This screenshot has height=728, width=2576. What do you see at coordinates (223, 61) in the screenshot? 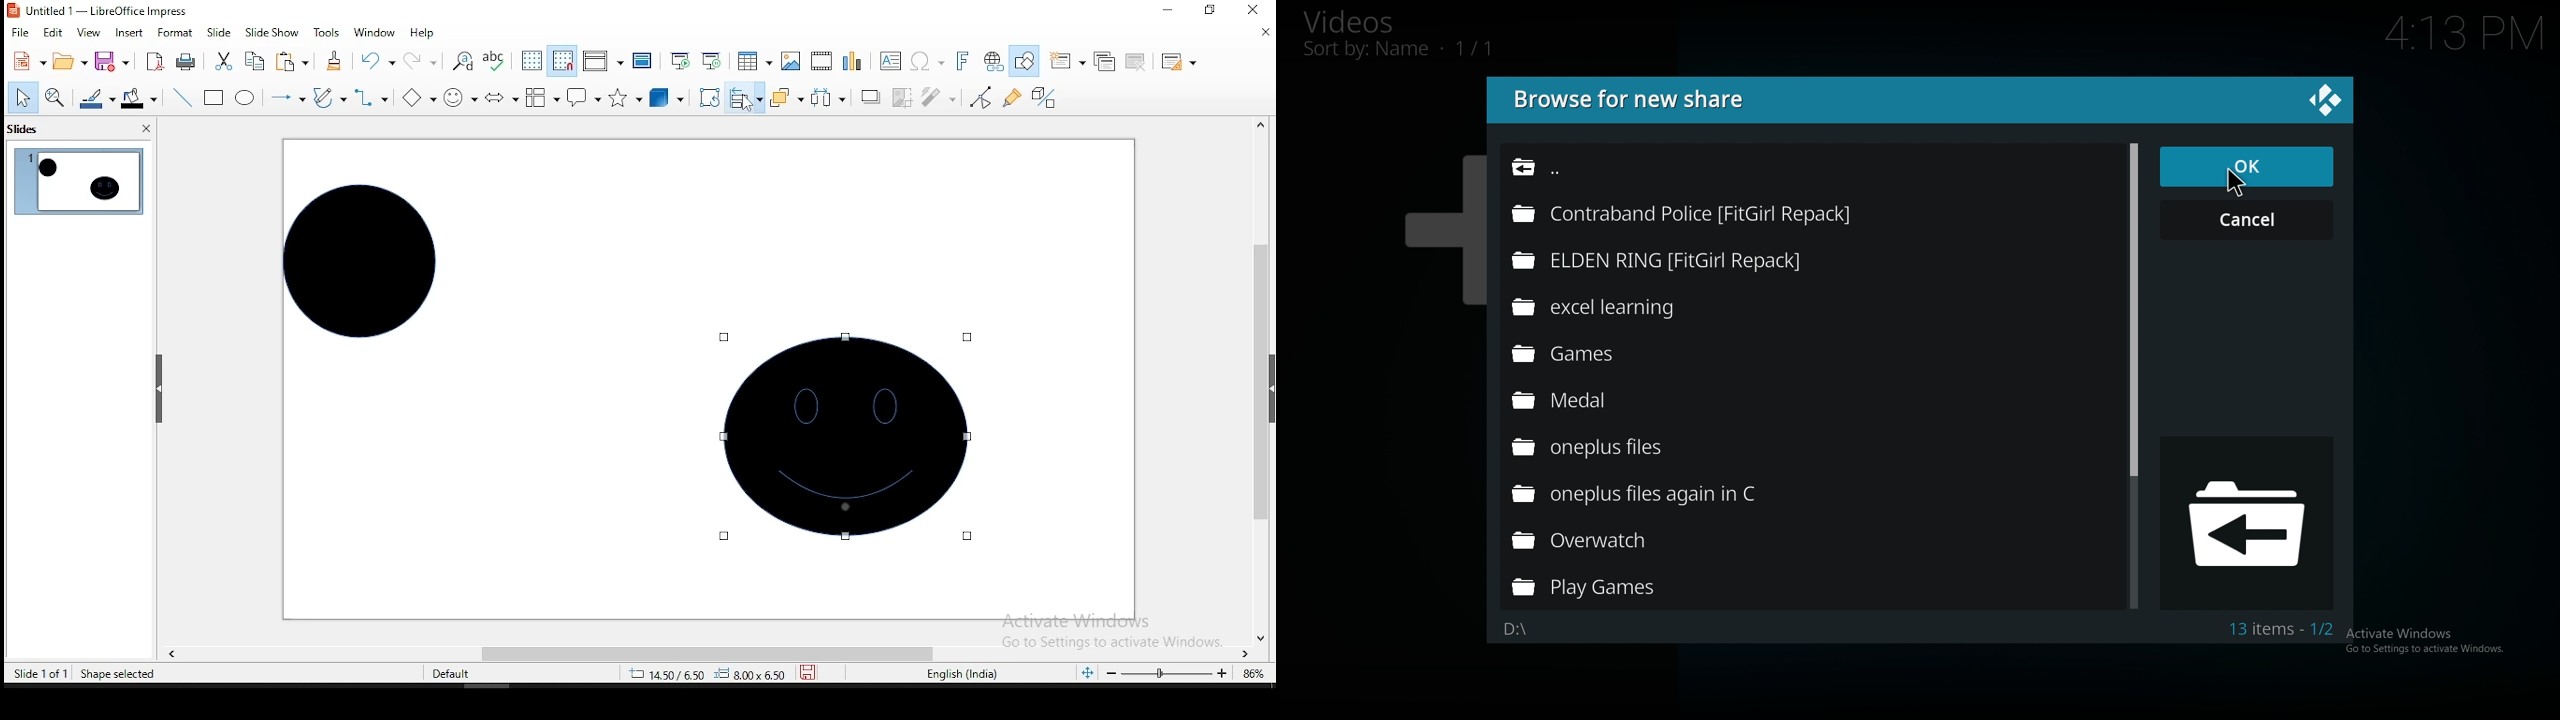
I see `cut` at bounding box center [223, 61].